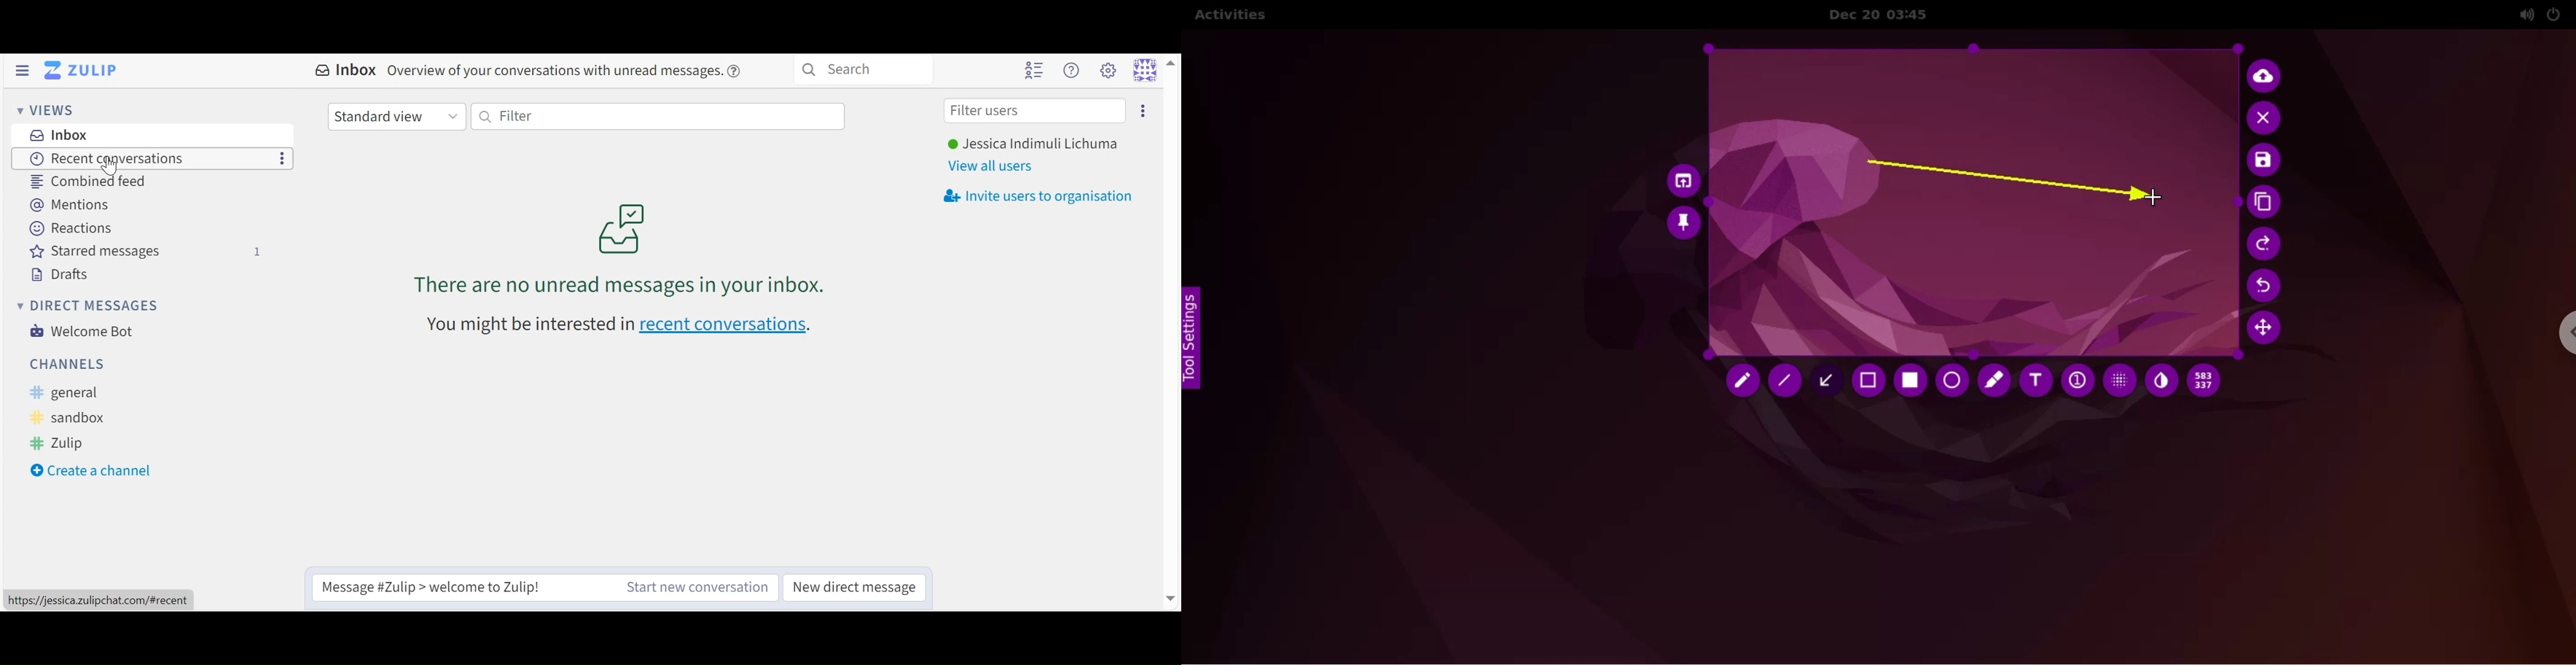  Describe the element at coordinates (60, 444) in the screenshot. I see `Zulip` at that location.